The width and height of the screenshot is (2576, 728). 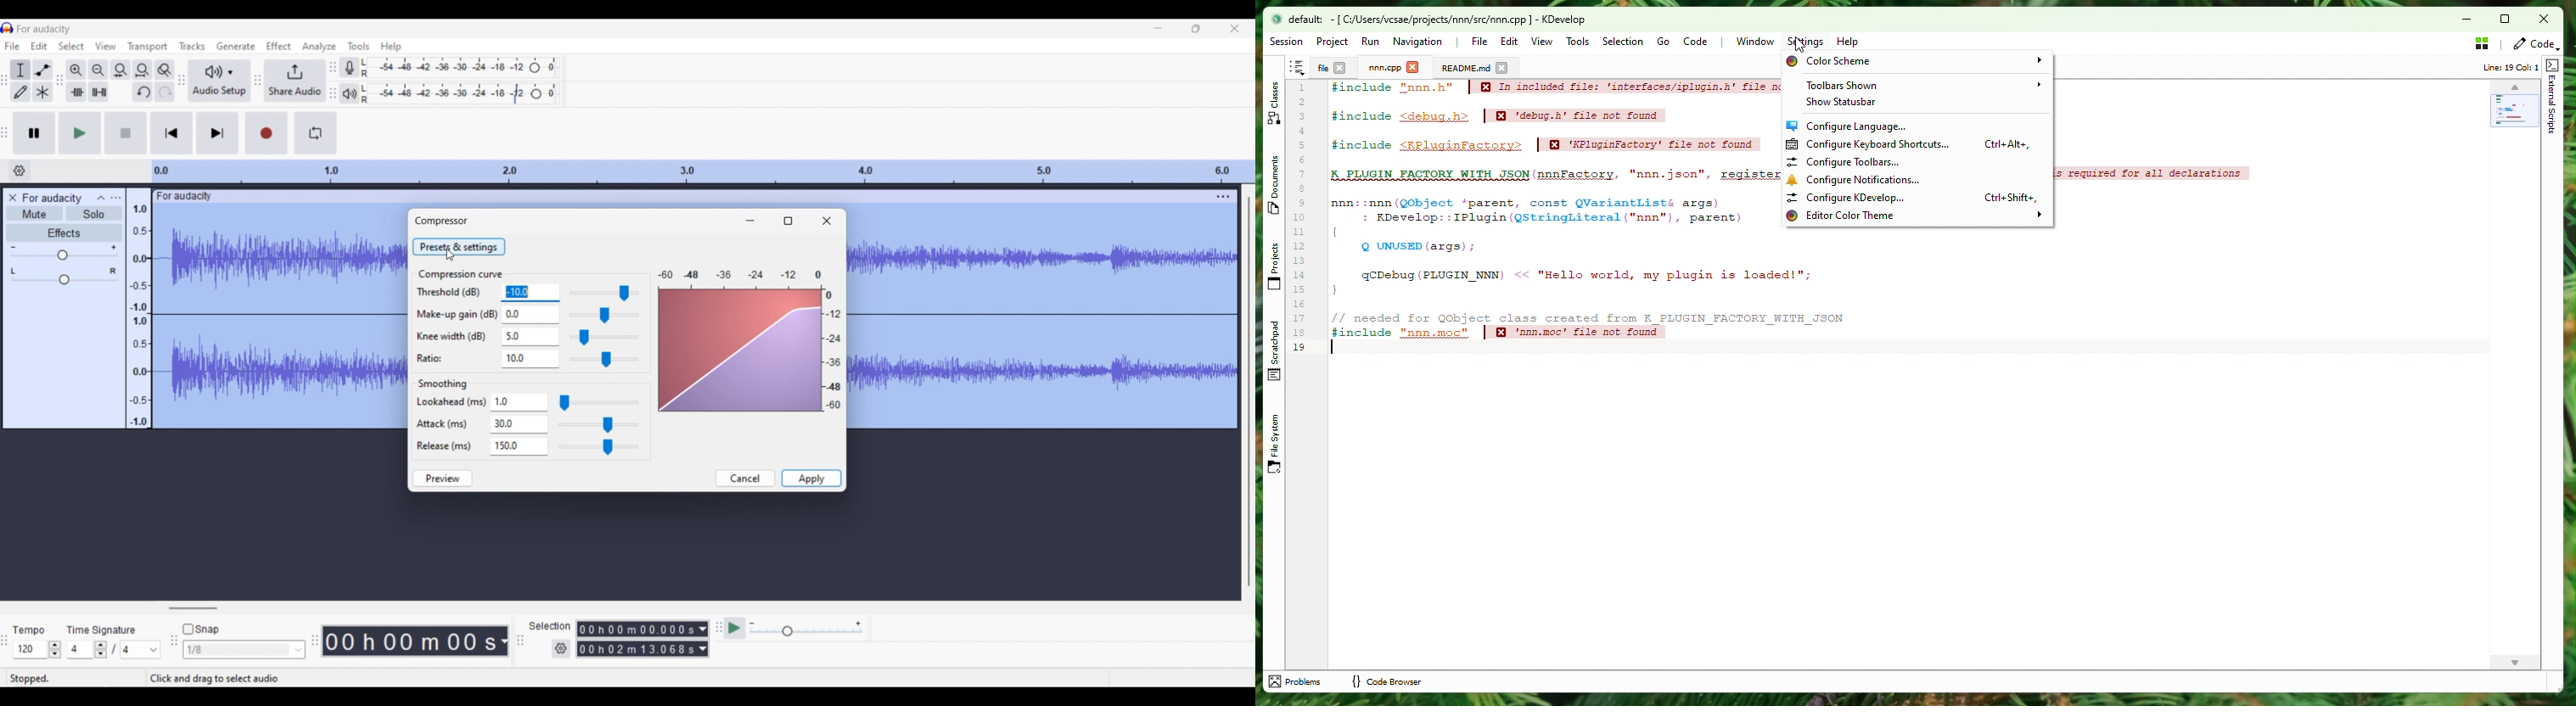 What do you see at coordinates (458, 314) in the screenshot?
I see `= Make-up gain (dB)` at bounding box center [458, 314].